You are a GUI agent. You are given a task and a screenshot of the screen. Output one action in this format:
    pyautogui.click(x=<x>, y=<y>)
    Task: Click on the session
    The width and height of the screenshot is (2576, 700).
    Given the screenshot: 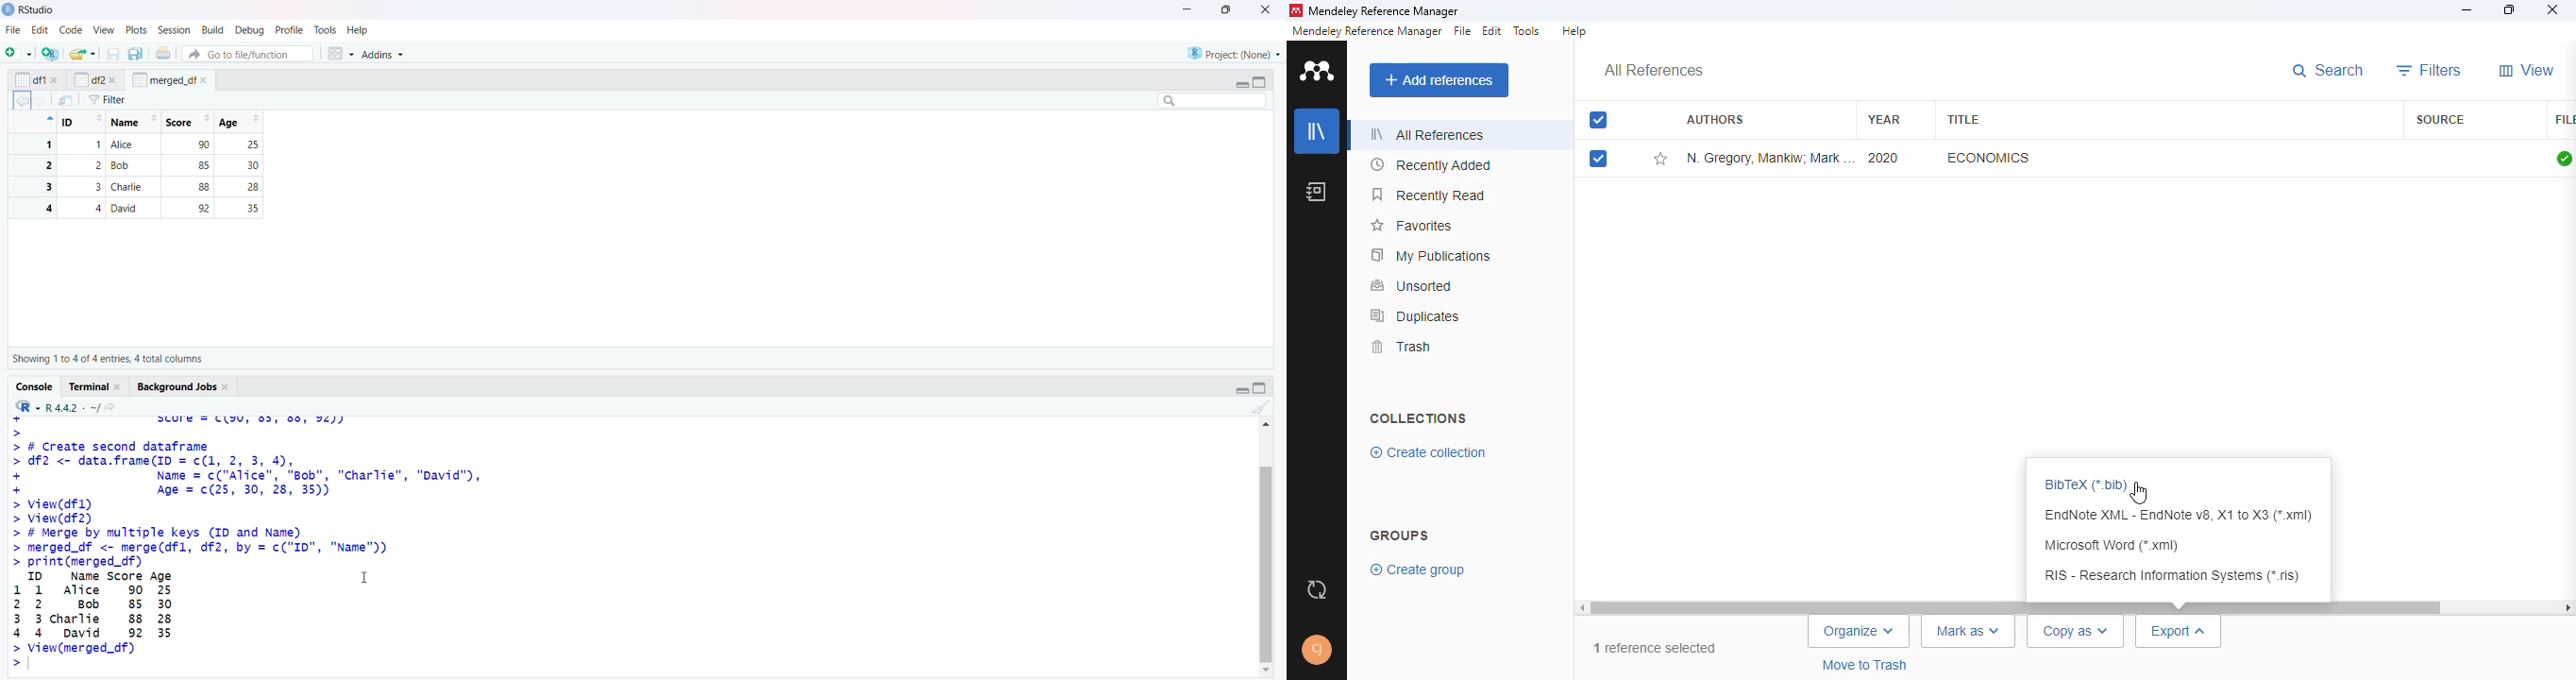 What is the action you would take?
    pyautogui.click(x=177, y=30)
    